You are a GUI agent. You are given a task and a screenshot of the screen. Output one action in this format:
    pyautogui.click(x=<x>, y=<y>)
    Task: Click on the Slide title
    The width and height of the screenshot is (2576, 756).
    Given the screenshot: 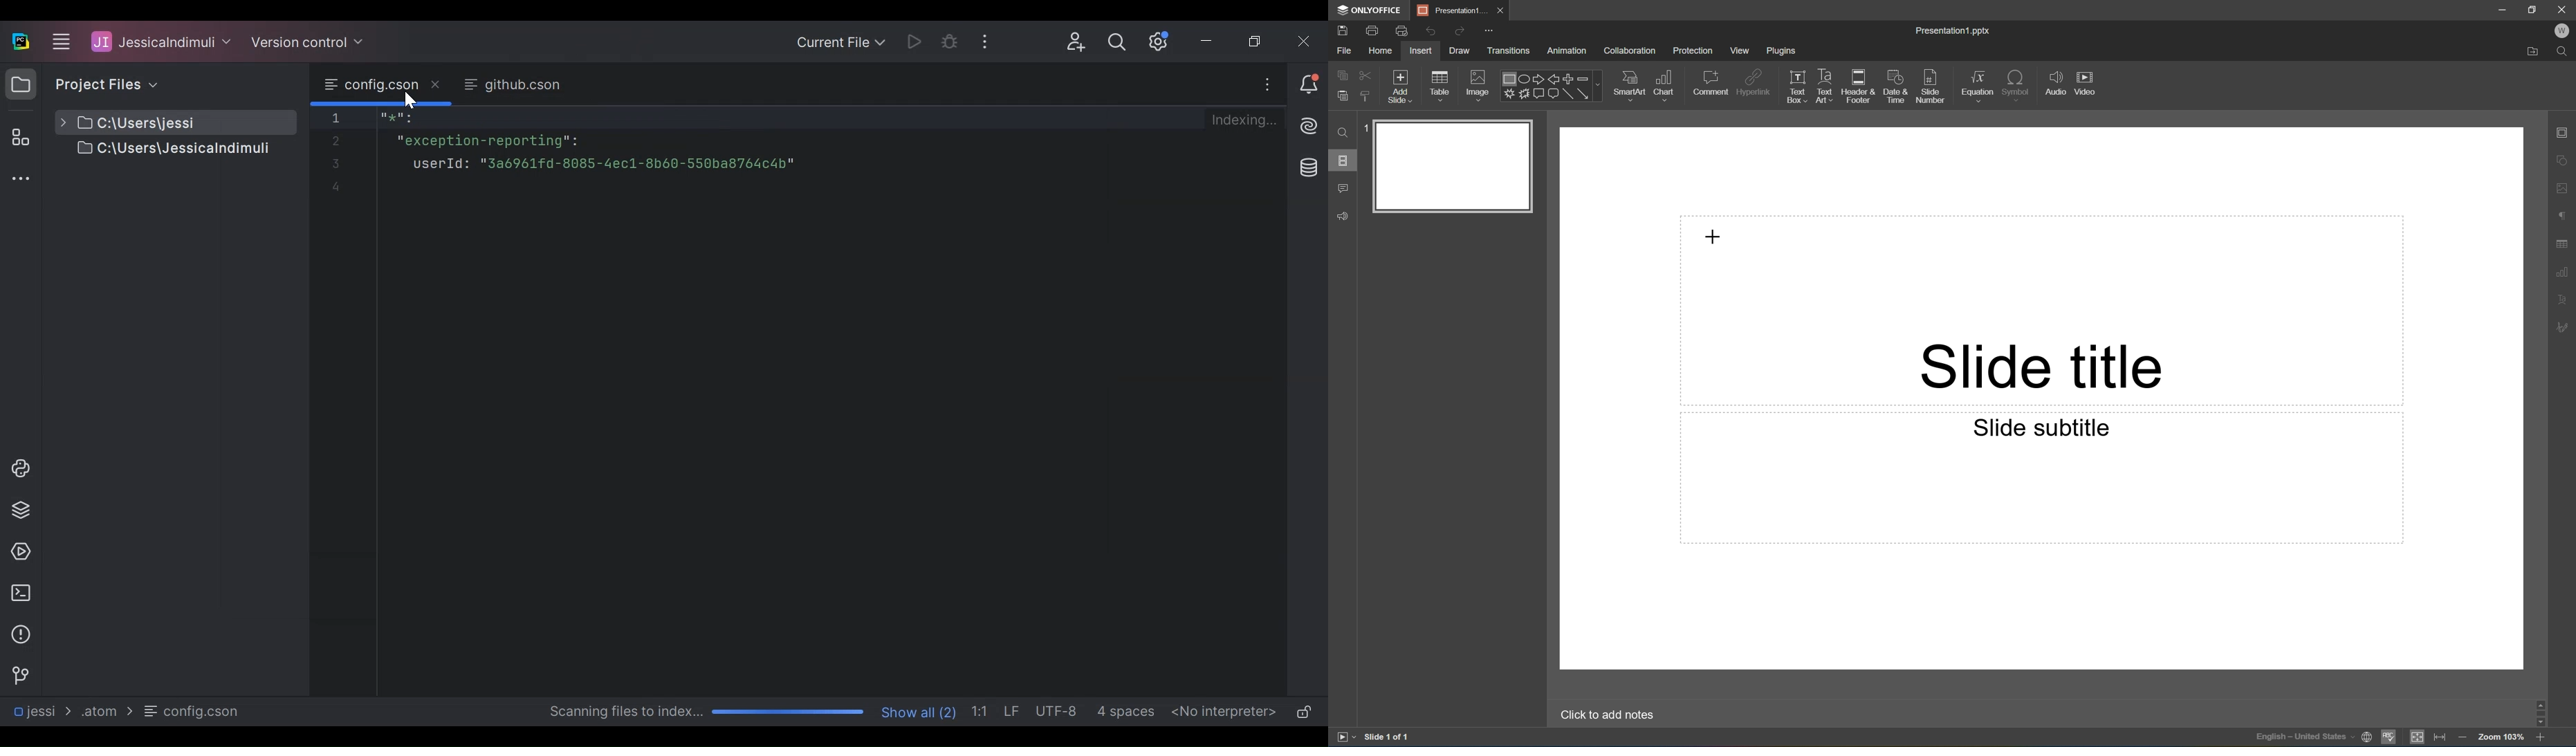 What is the action you would take?
    pyautogui.click(x=2042, y=367)
    